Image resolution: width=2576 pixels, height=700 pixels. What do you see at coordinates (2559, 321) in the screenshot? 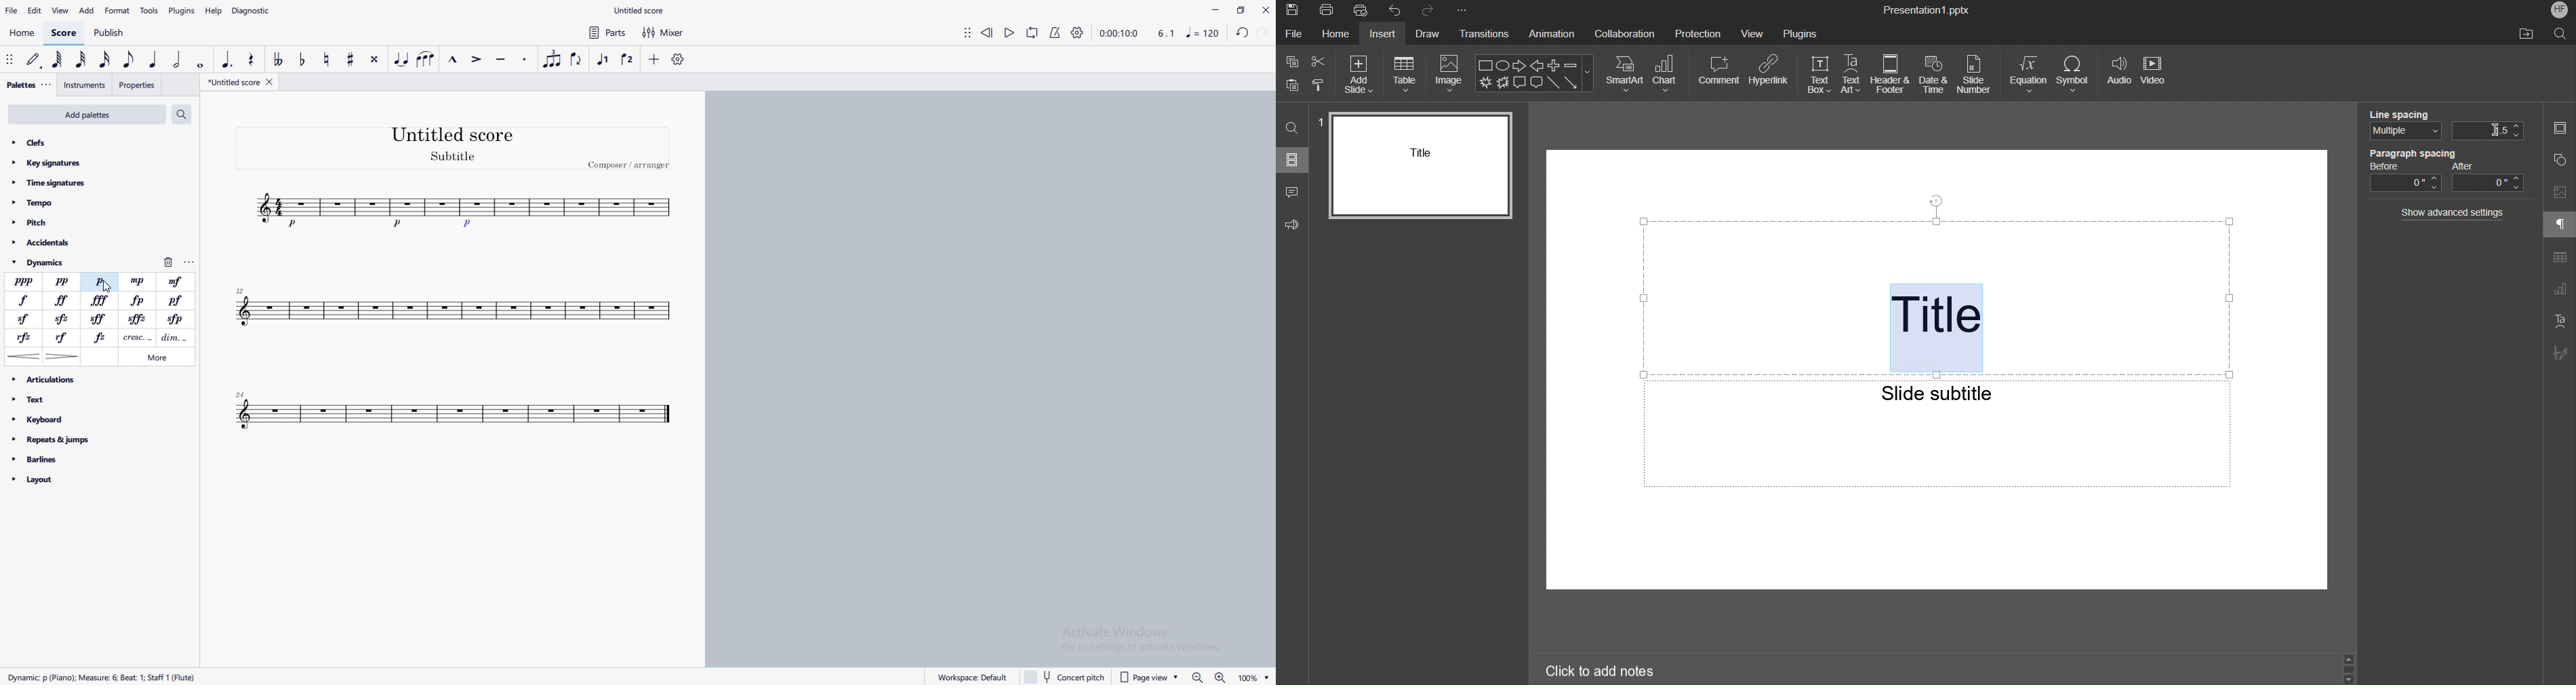
I see `Text Art` at bounding box center [2559, 321].